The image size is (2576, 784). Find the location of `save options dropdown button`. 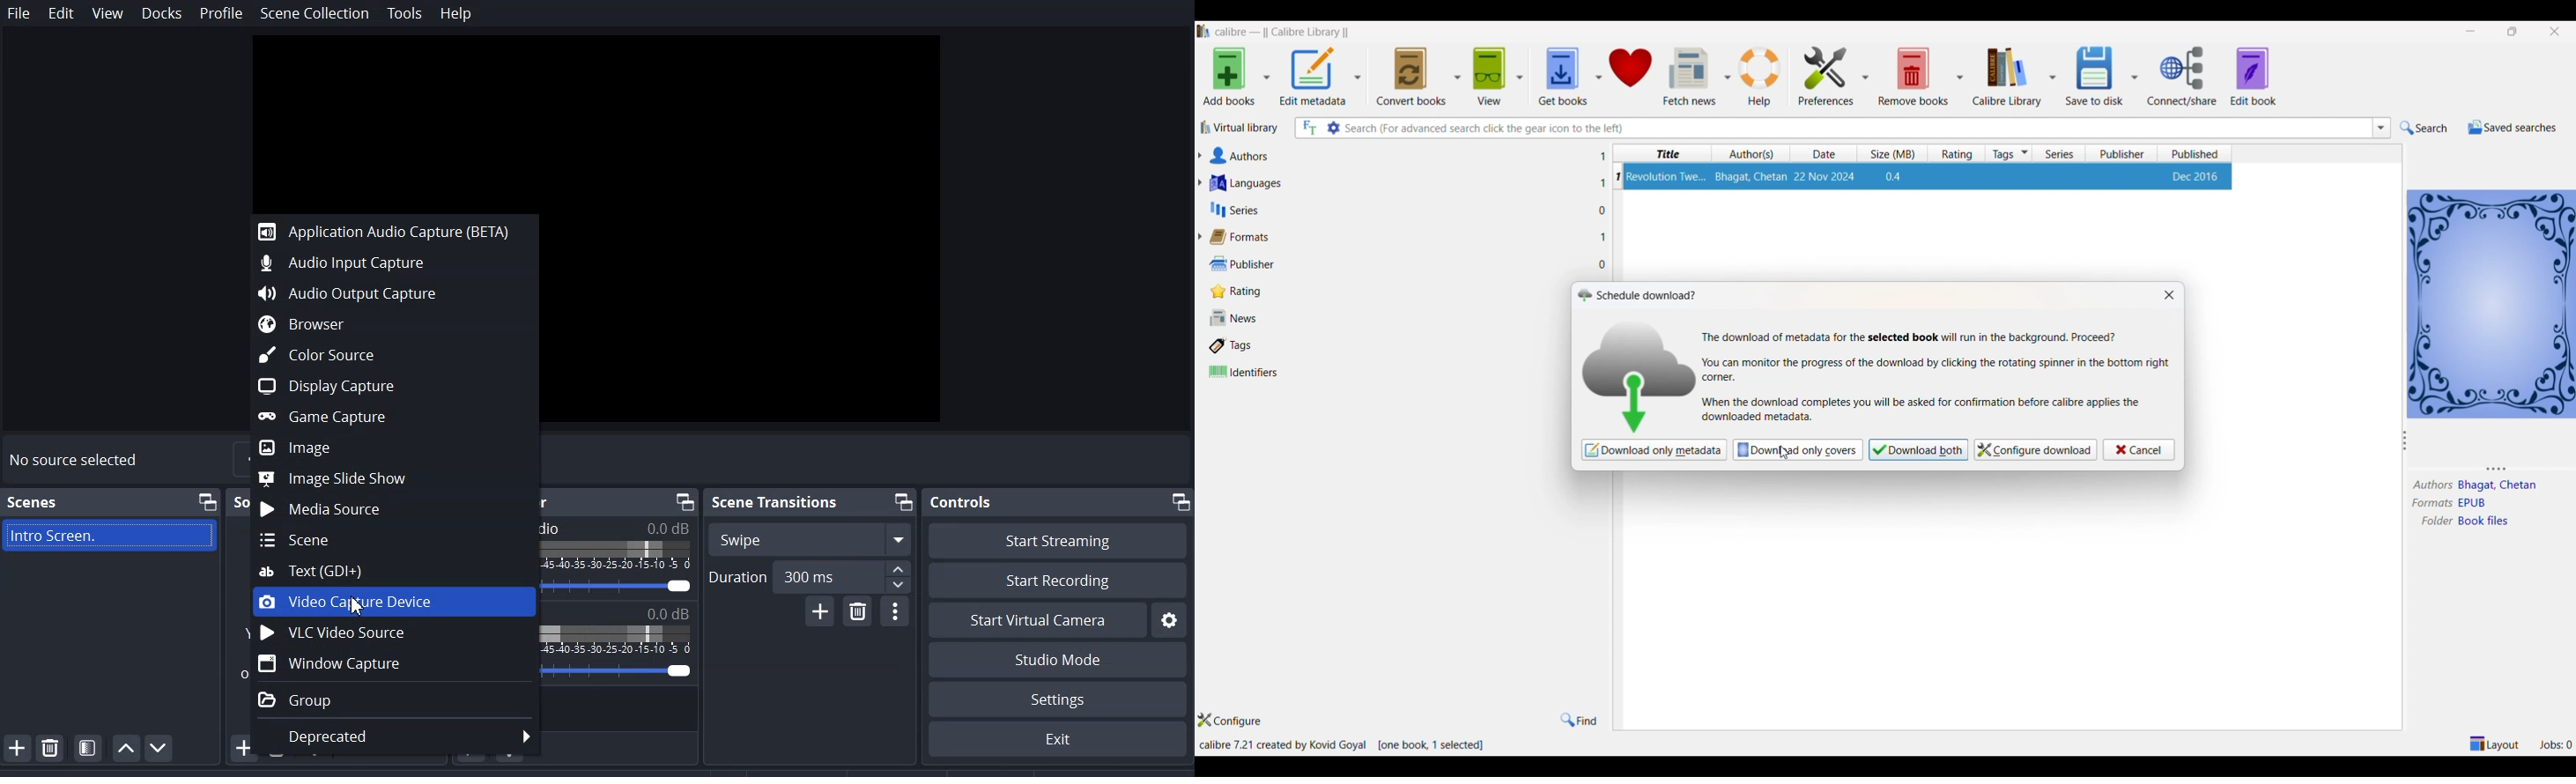

save options dropdown button is located at coordinates (2135, 76).